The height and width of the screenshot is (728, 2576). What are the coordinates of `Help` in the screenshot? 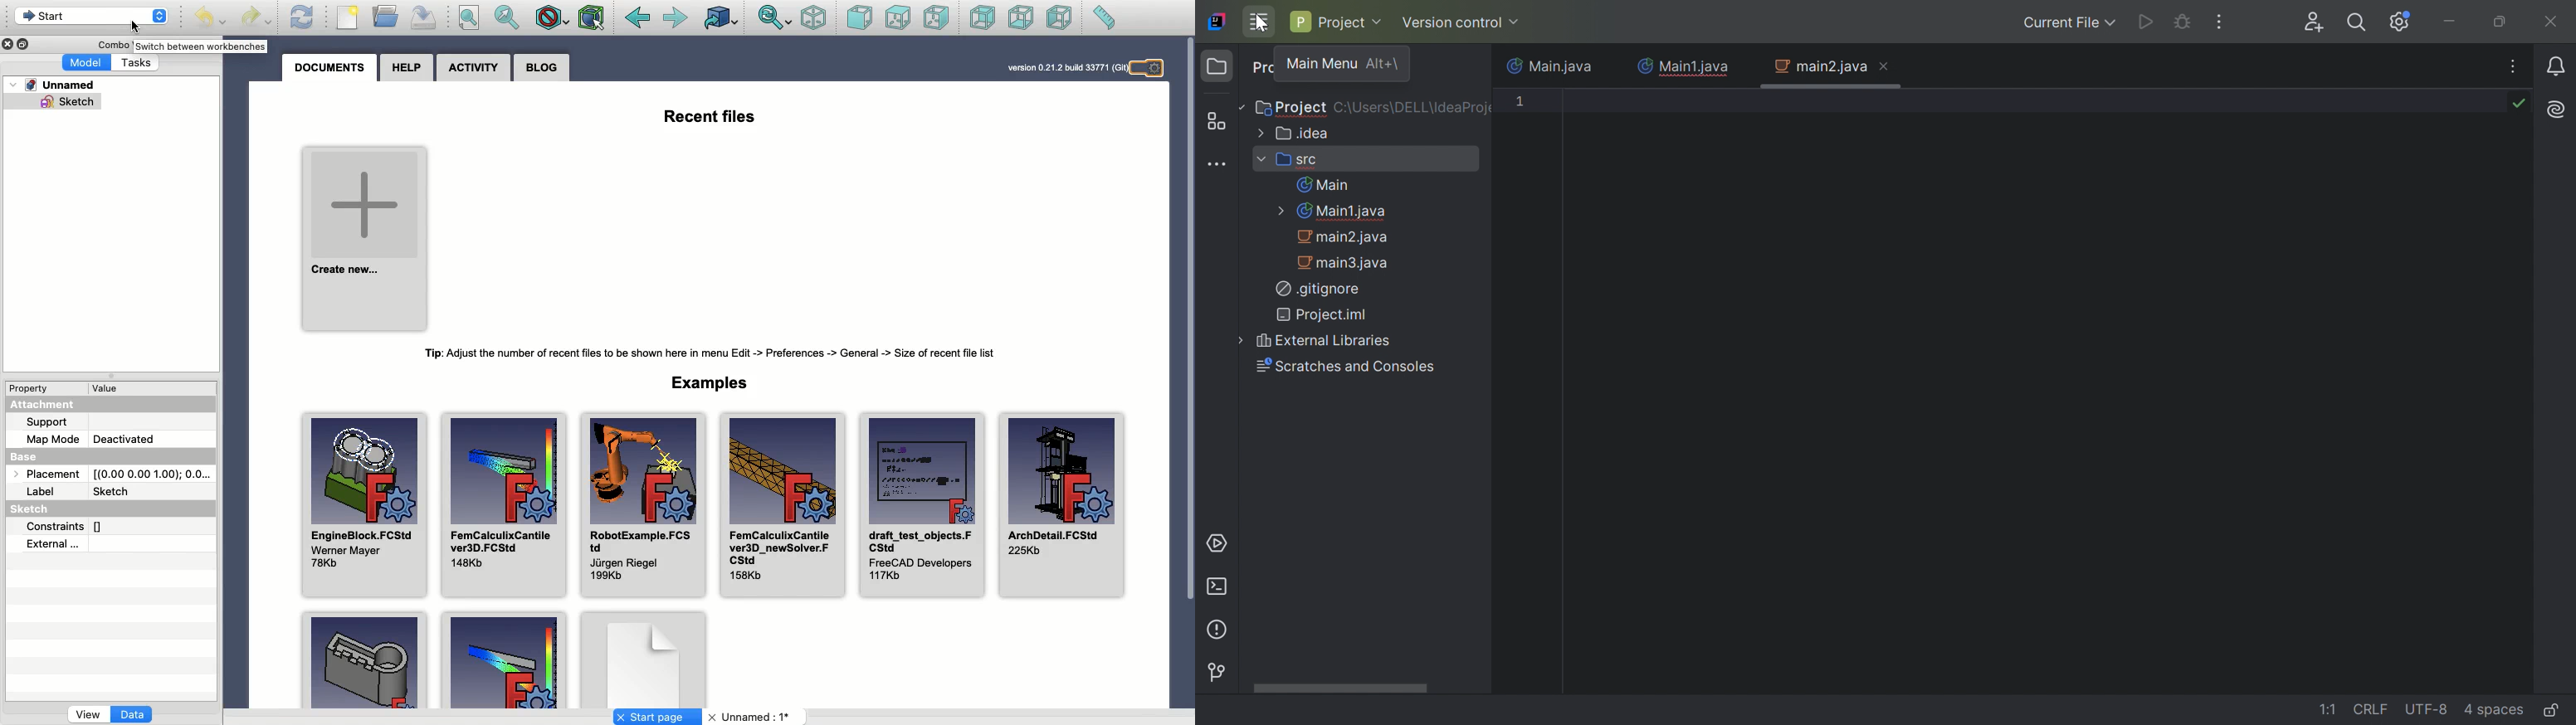 It's located at (407, 69).